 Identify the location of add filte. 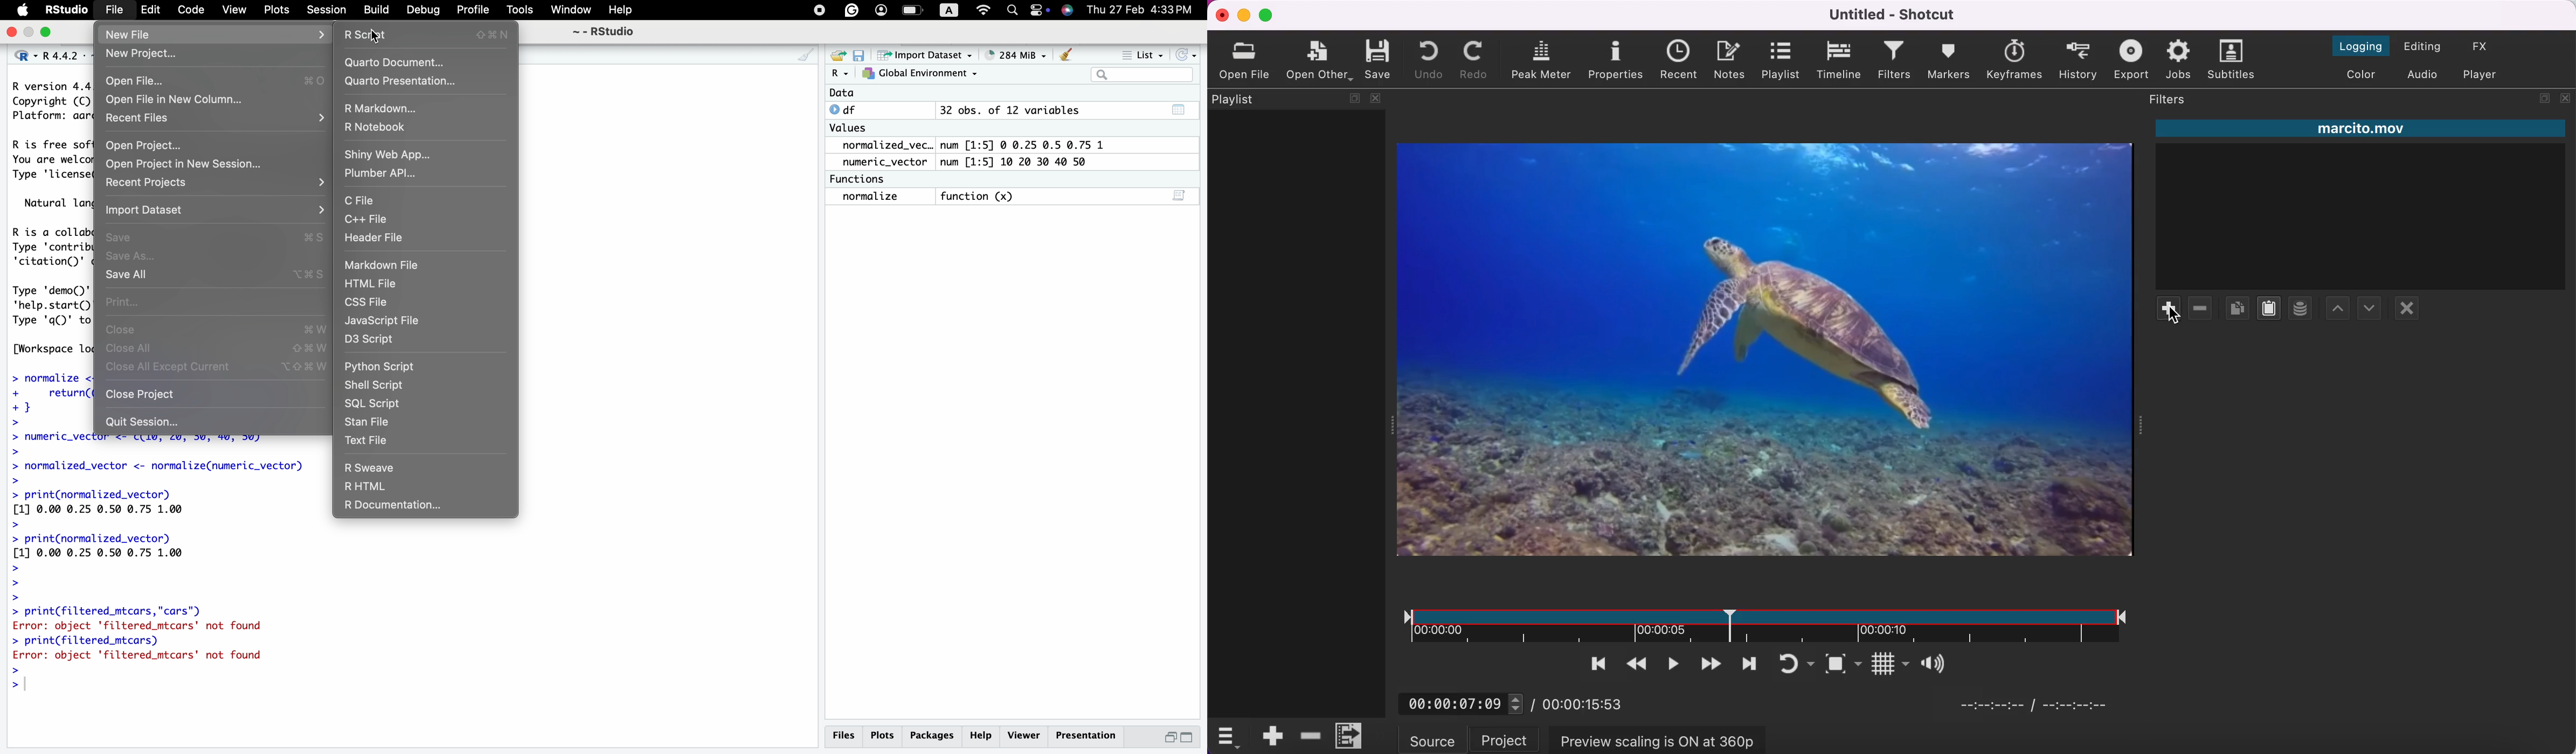
(2171, 310).